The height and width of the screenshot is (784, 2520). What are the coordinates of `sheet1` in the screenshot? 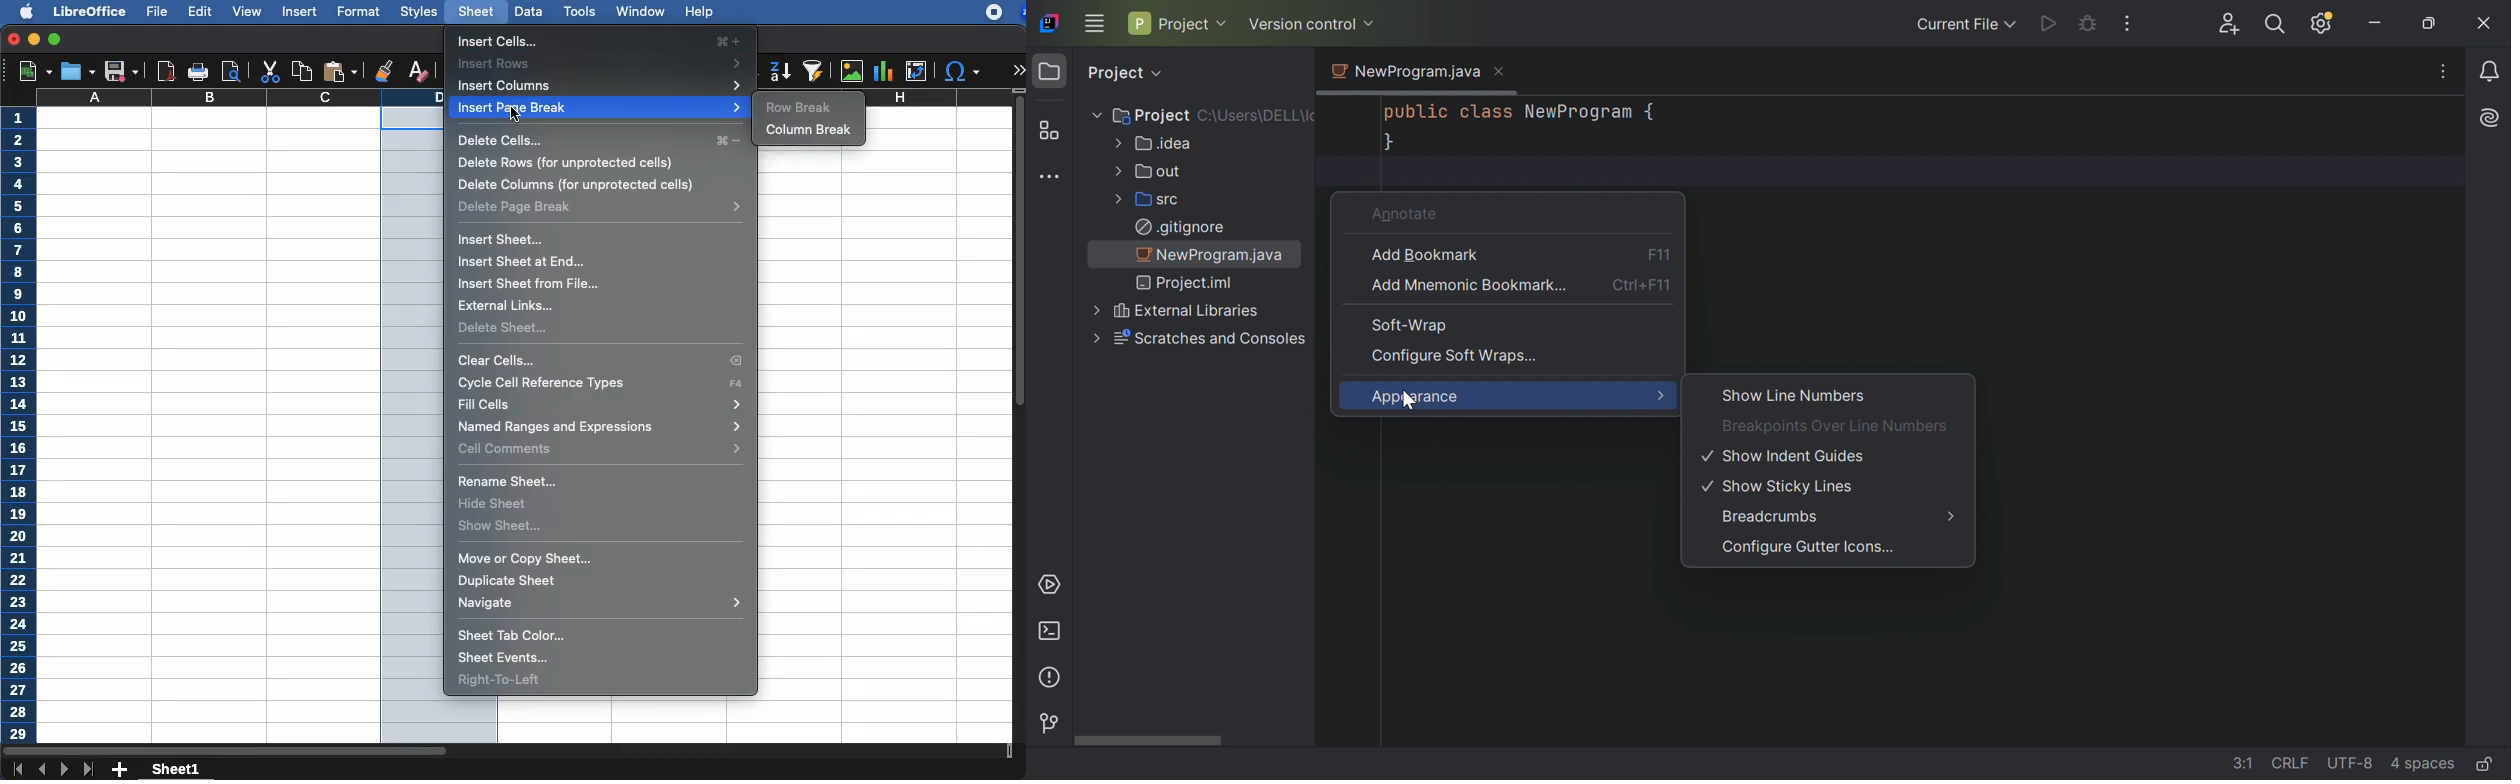 It's located at (177, 770).